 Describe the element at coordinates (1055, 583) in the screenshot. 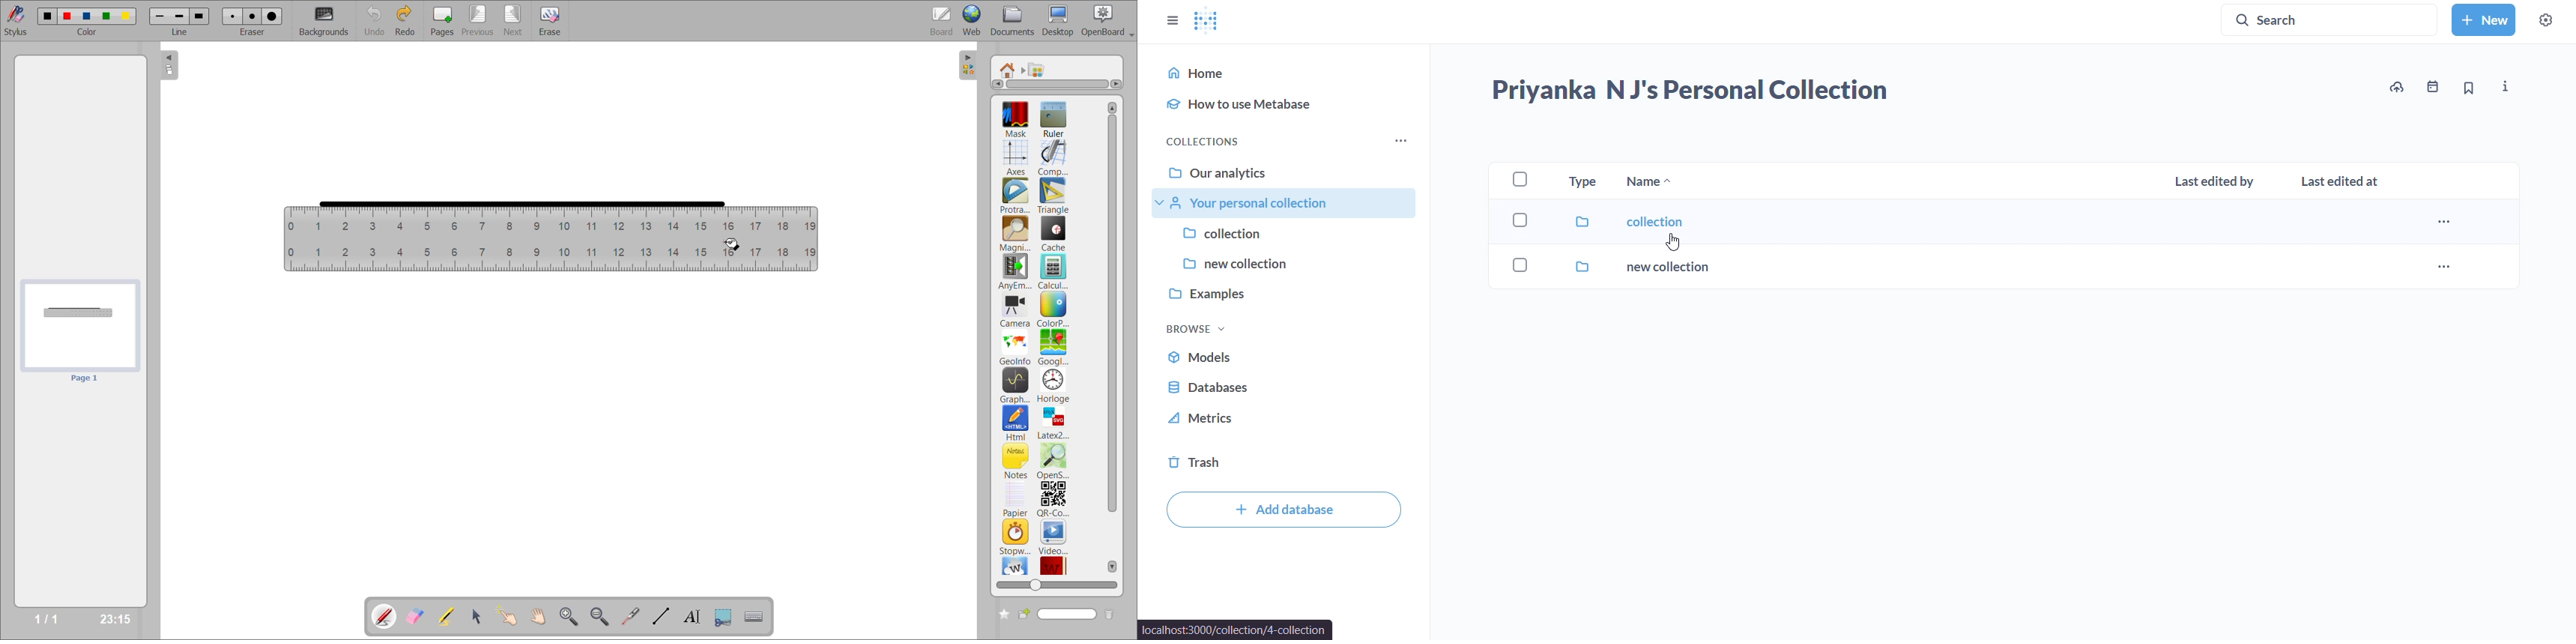

I see `zoom slider` at that location.